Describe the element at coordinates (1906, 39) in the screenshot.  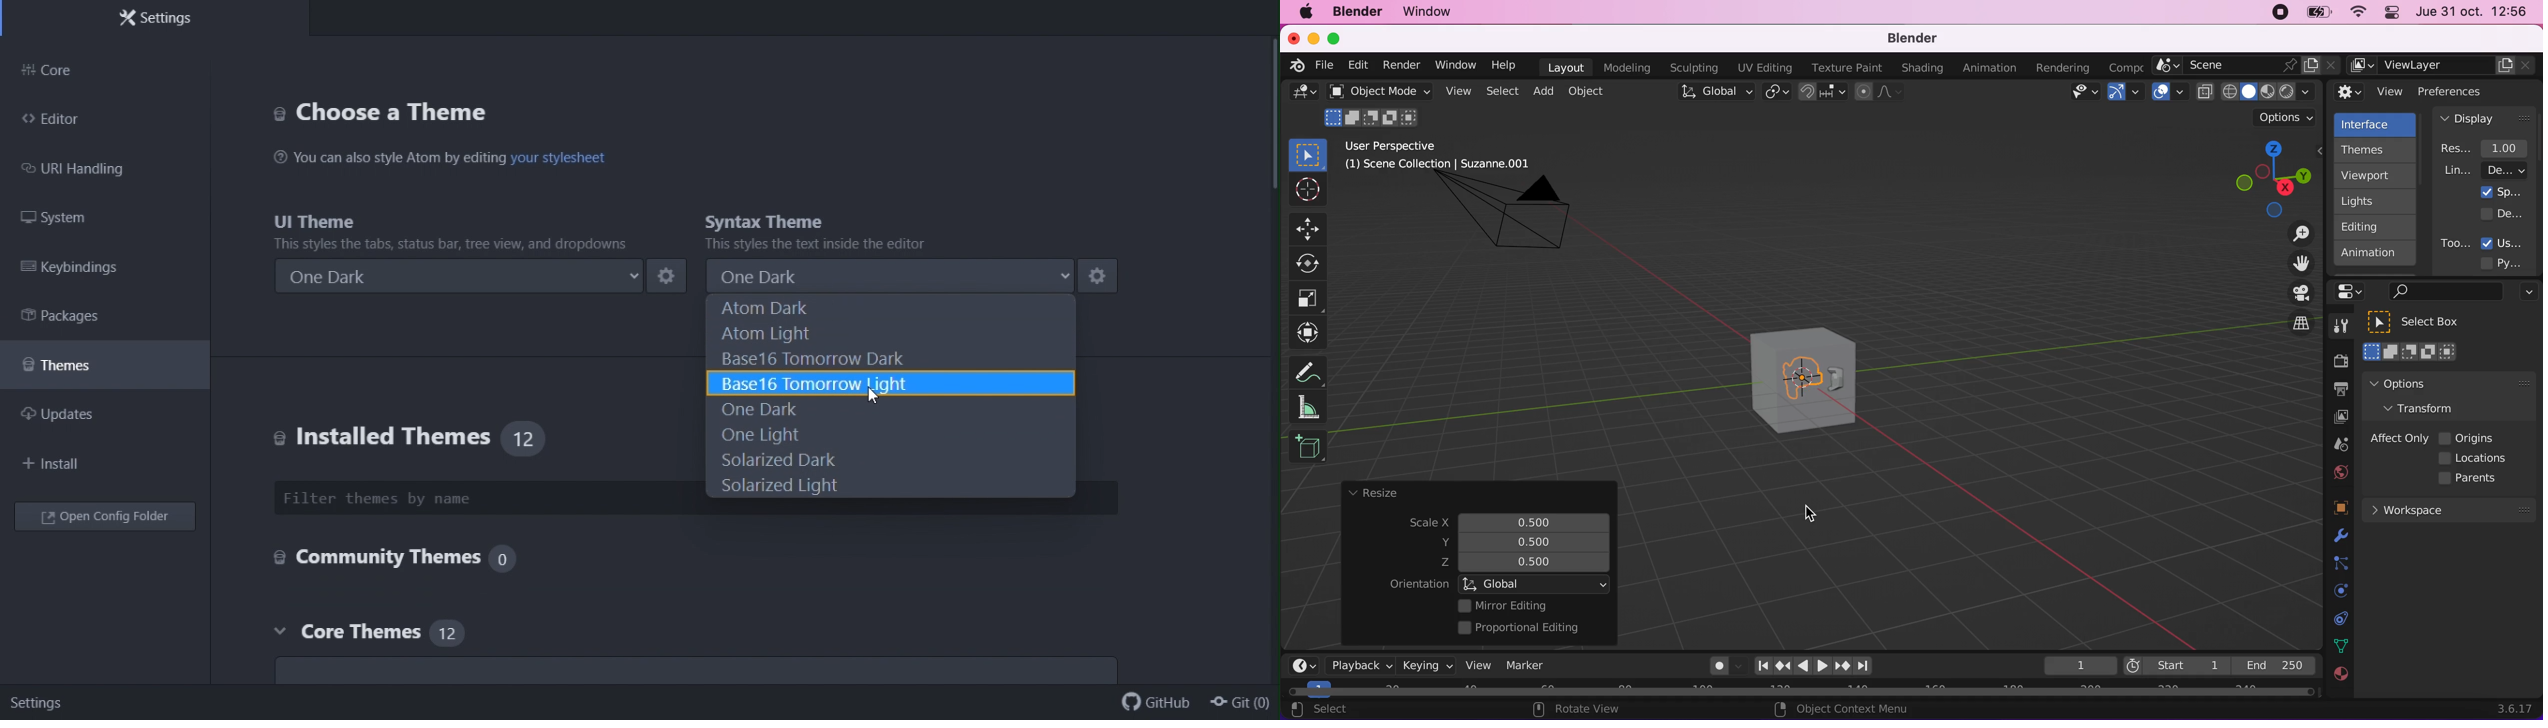
I see `blender` at that location.